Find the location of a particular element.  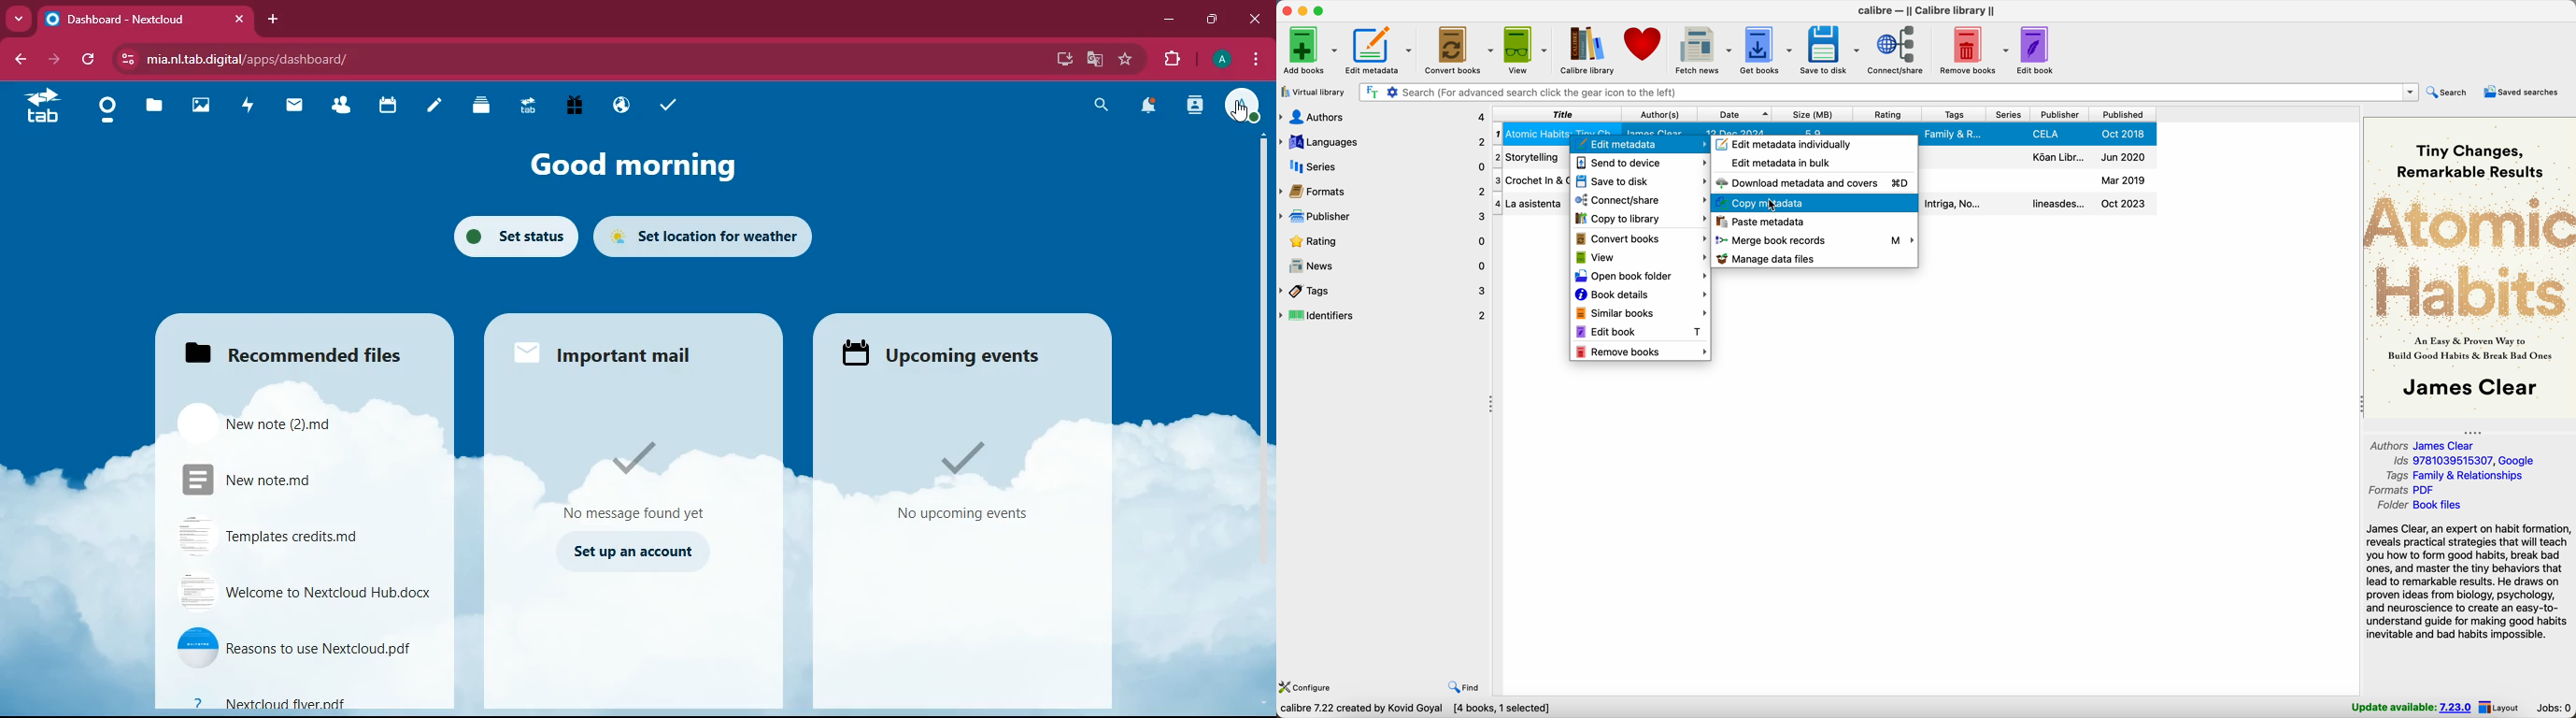

close is located at coordinates (1256, 18).